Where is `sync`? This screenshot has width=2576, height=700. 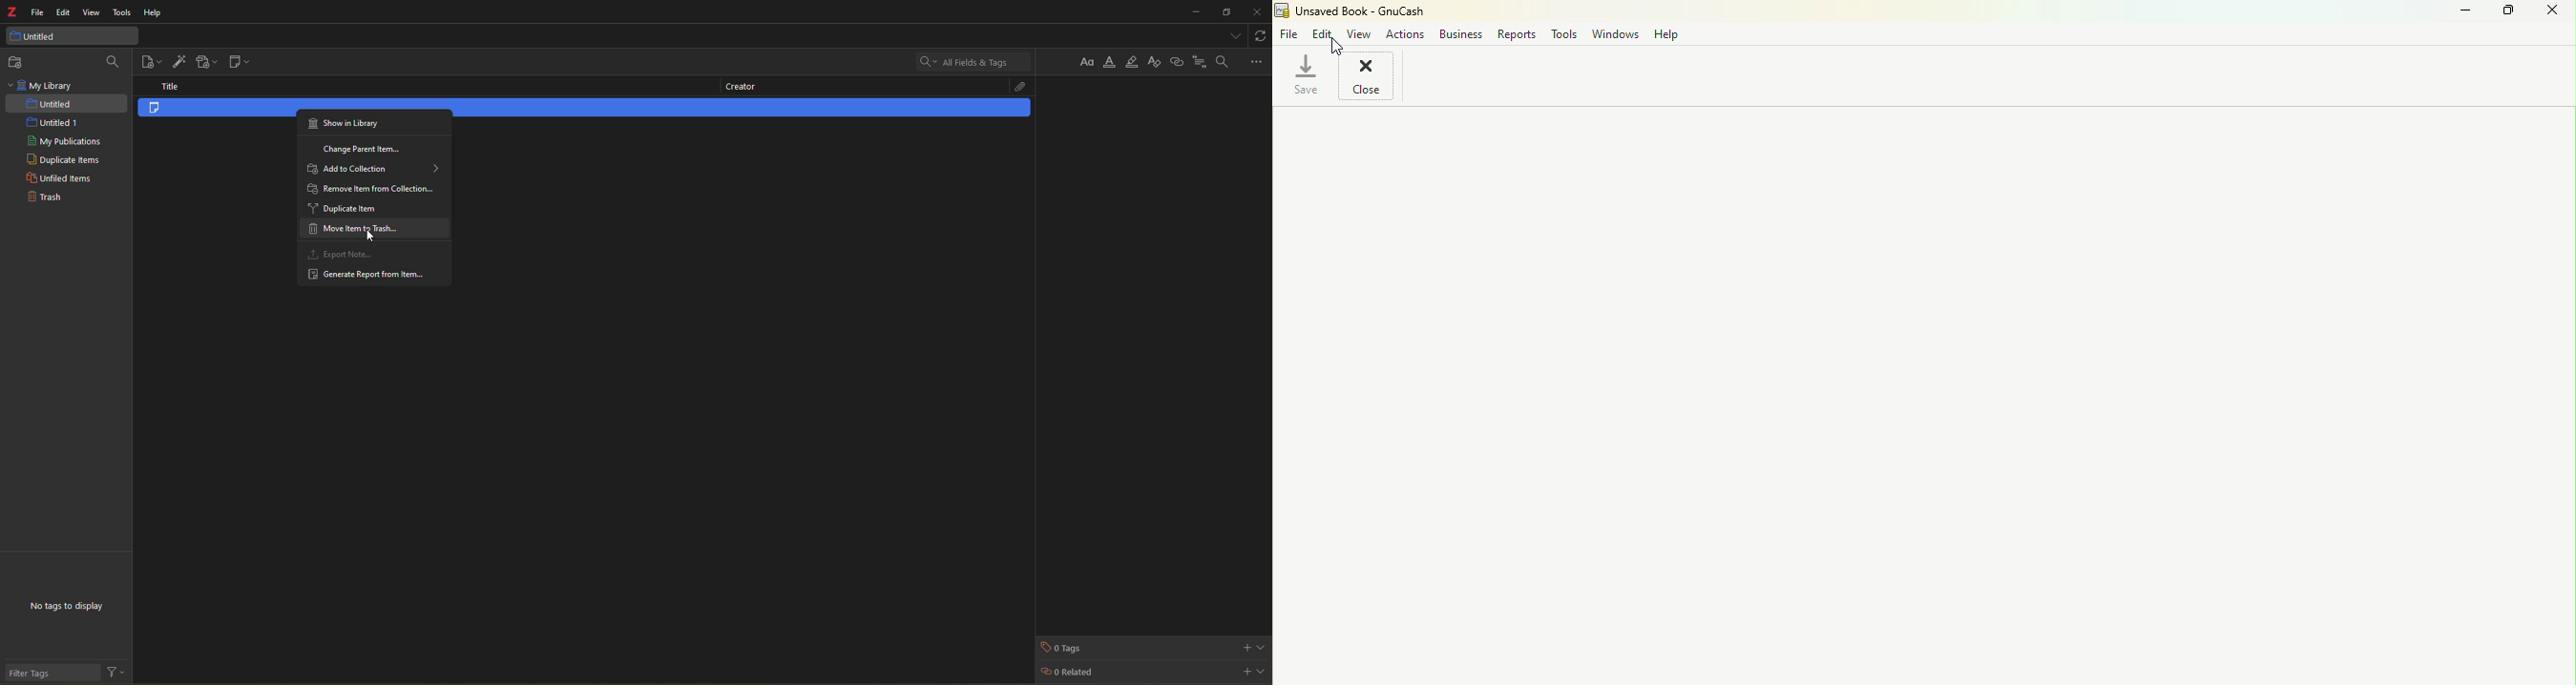 sync is located at coordinates (1263, 34).